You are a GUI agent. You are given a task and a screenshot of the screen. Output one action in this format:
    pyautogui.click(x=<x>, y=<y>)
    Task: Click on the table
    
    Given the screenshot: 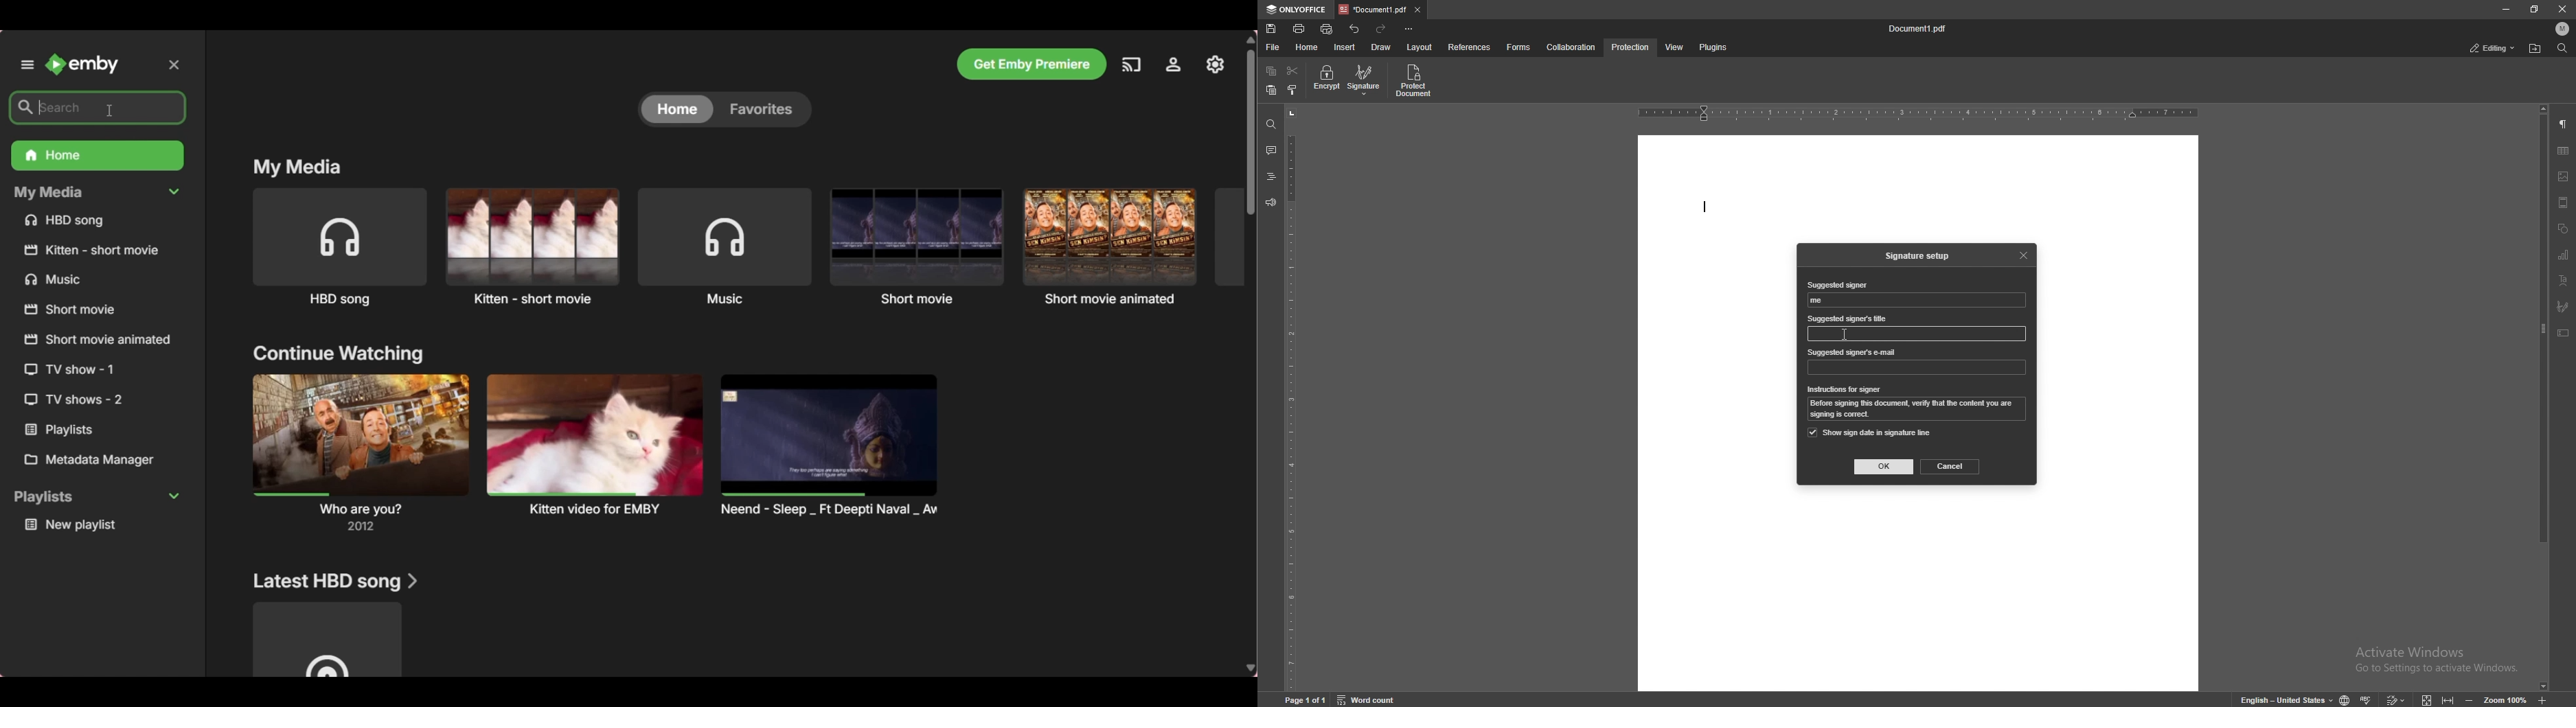 What is the action you would take?
    pyautogui.click(x=2563, y=151)
    